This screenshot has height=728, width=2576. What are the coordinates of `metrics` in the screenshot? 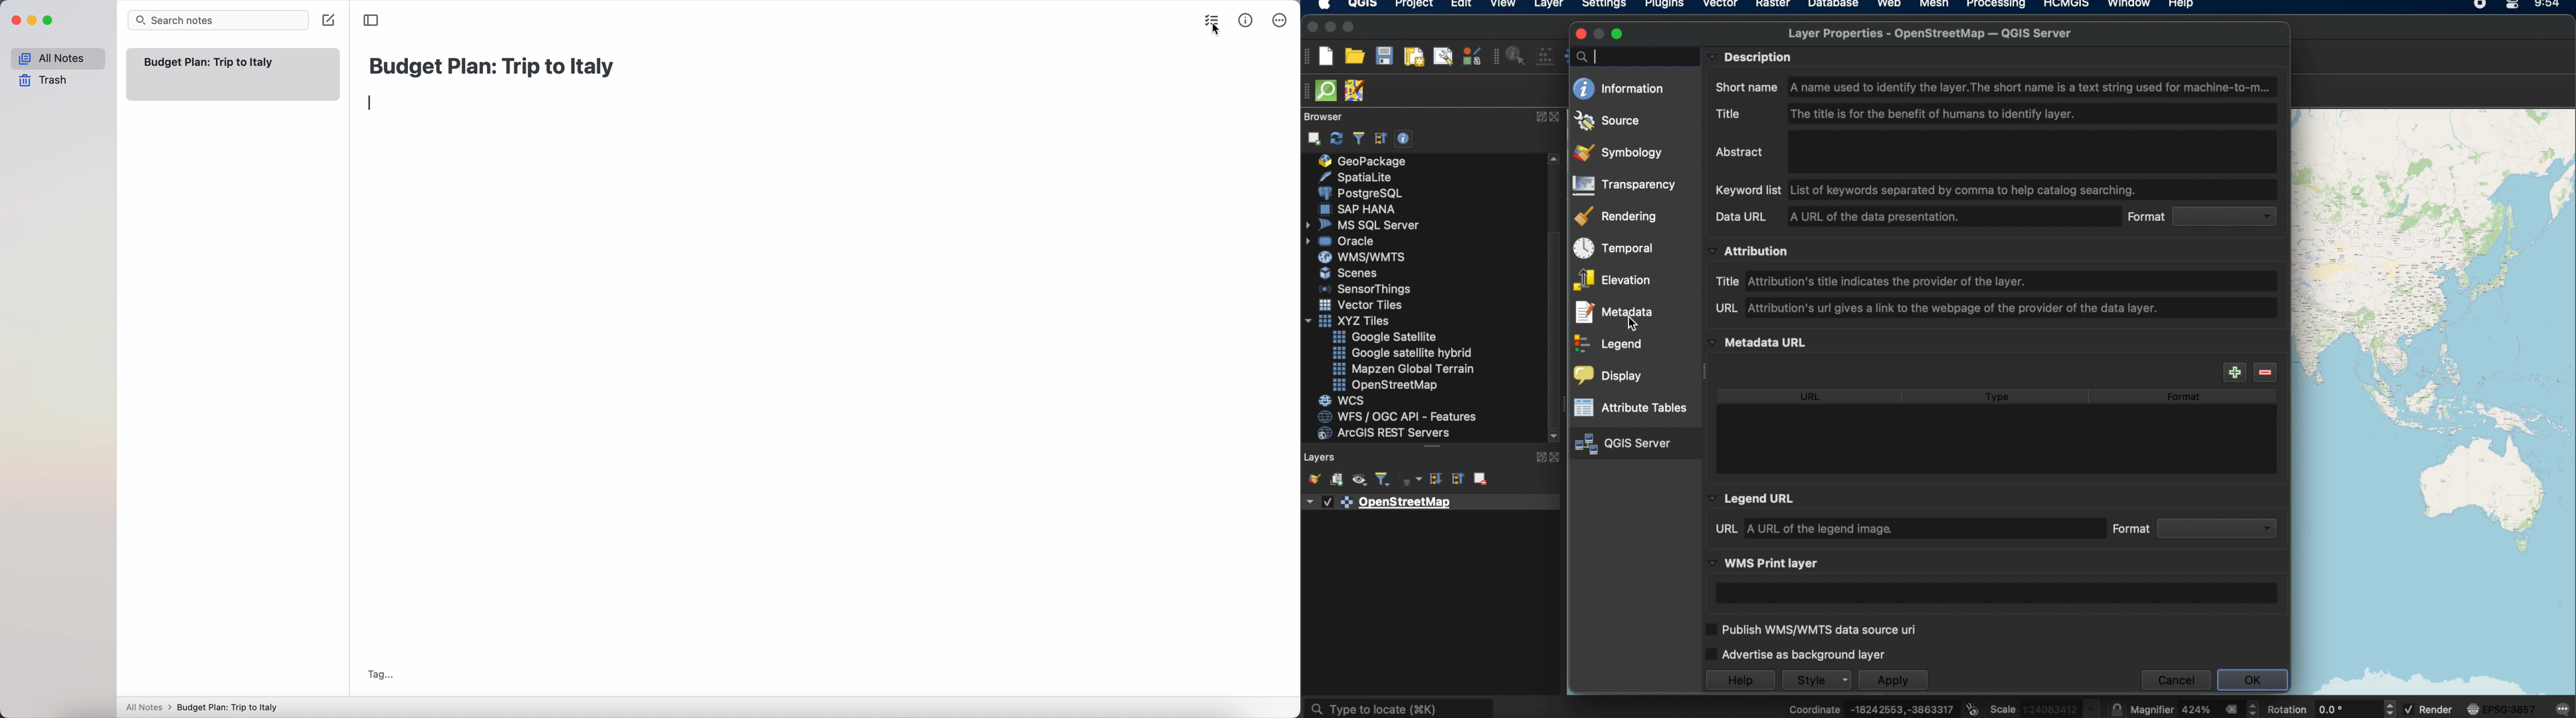 It's located at (1246, 22).